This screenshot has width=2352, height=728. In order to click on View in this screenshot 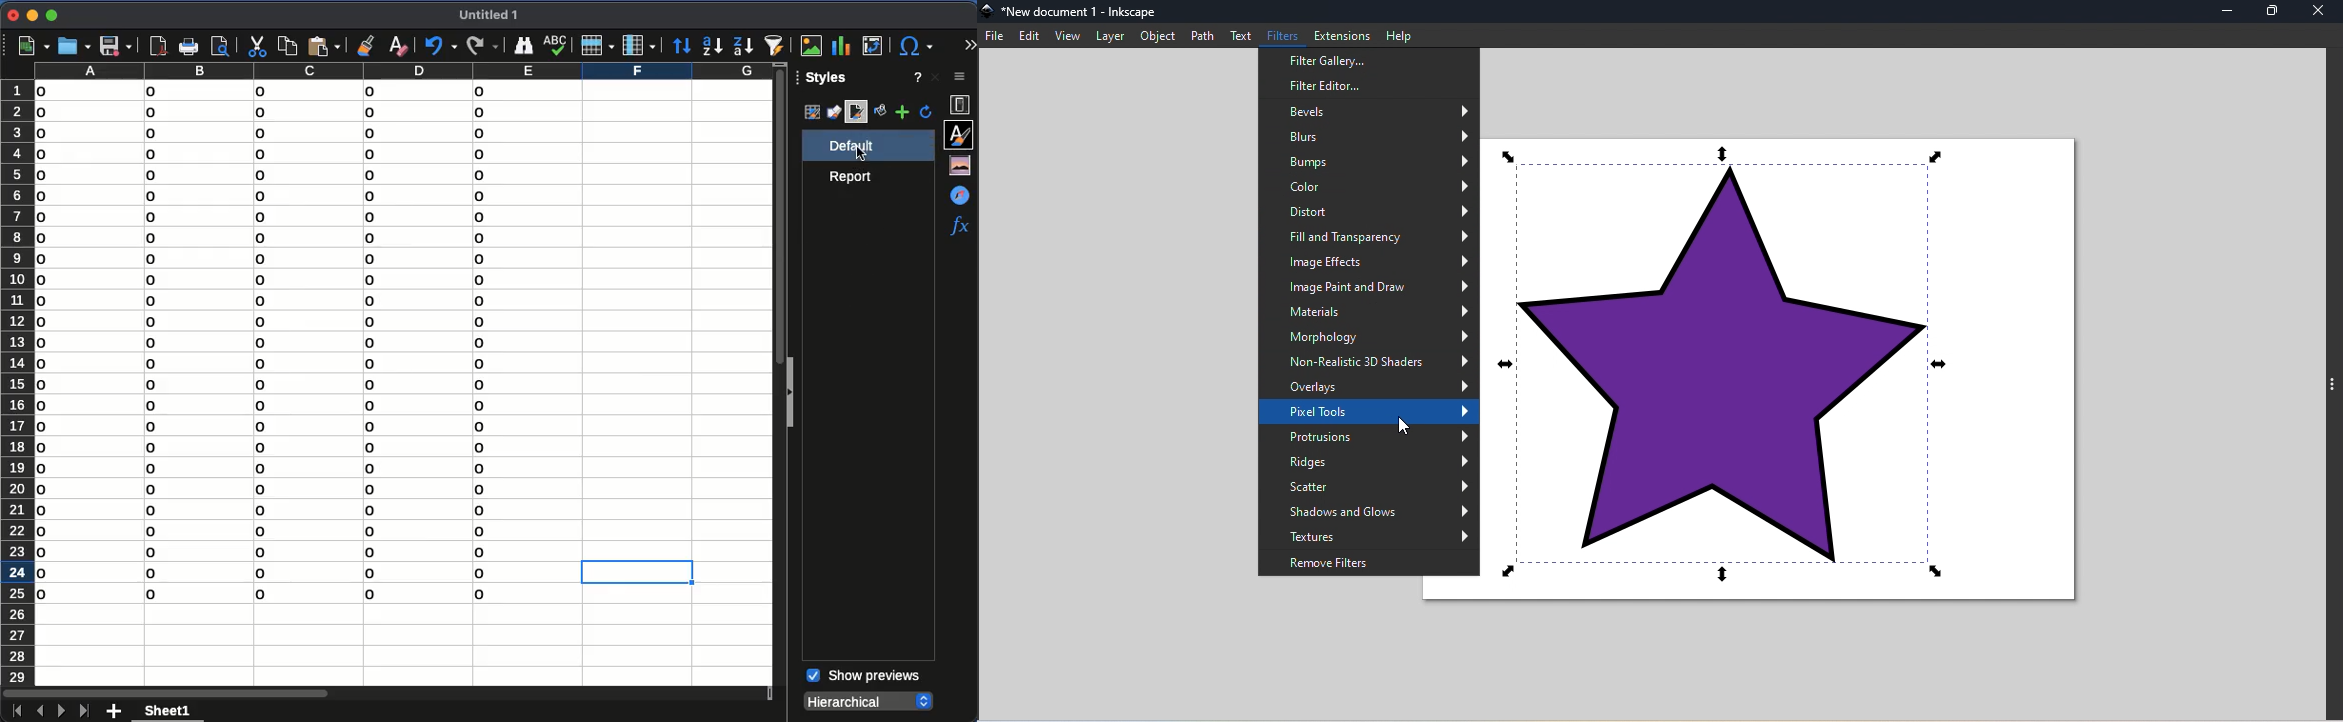, I will do `click(1068, 38)`.